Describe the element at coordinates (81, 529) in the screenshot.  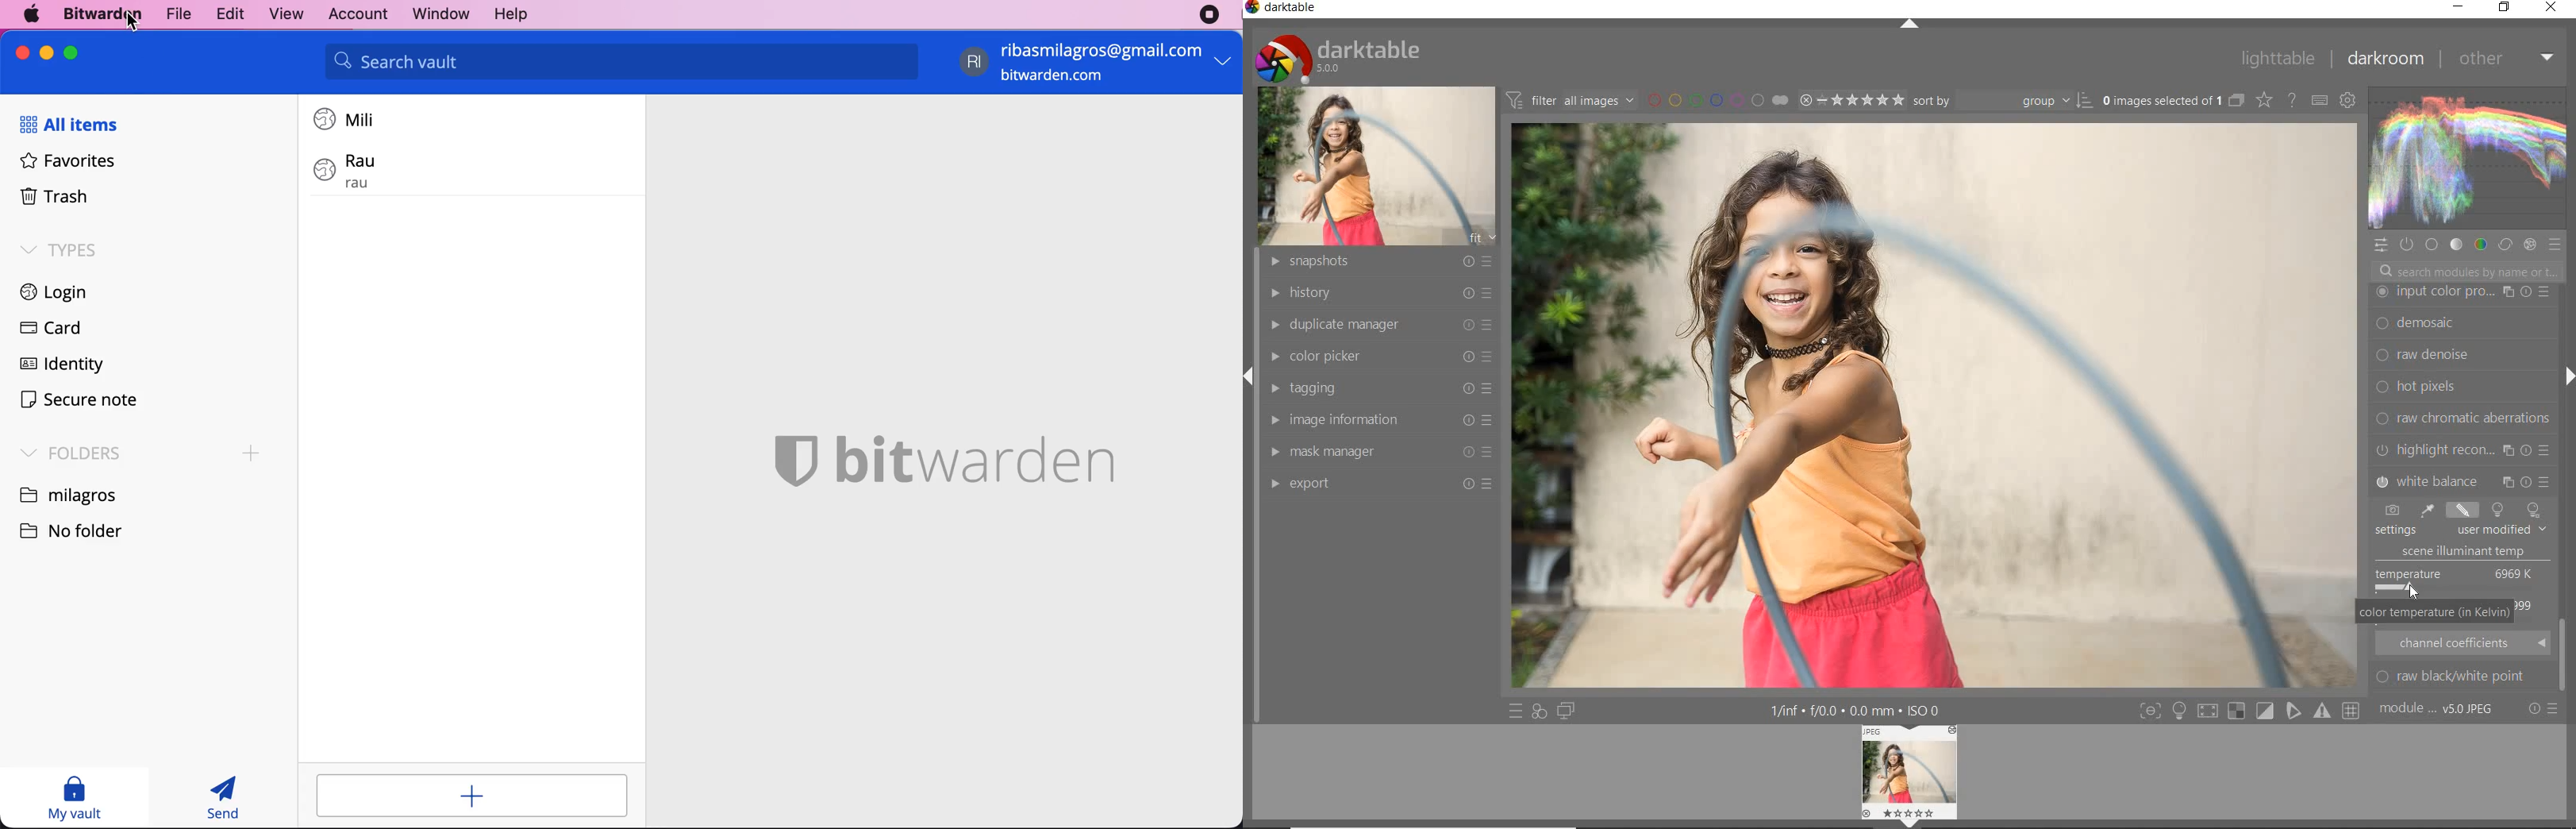
I see `no folder` at that location.